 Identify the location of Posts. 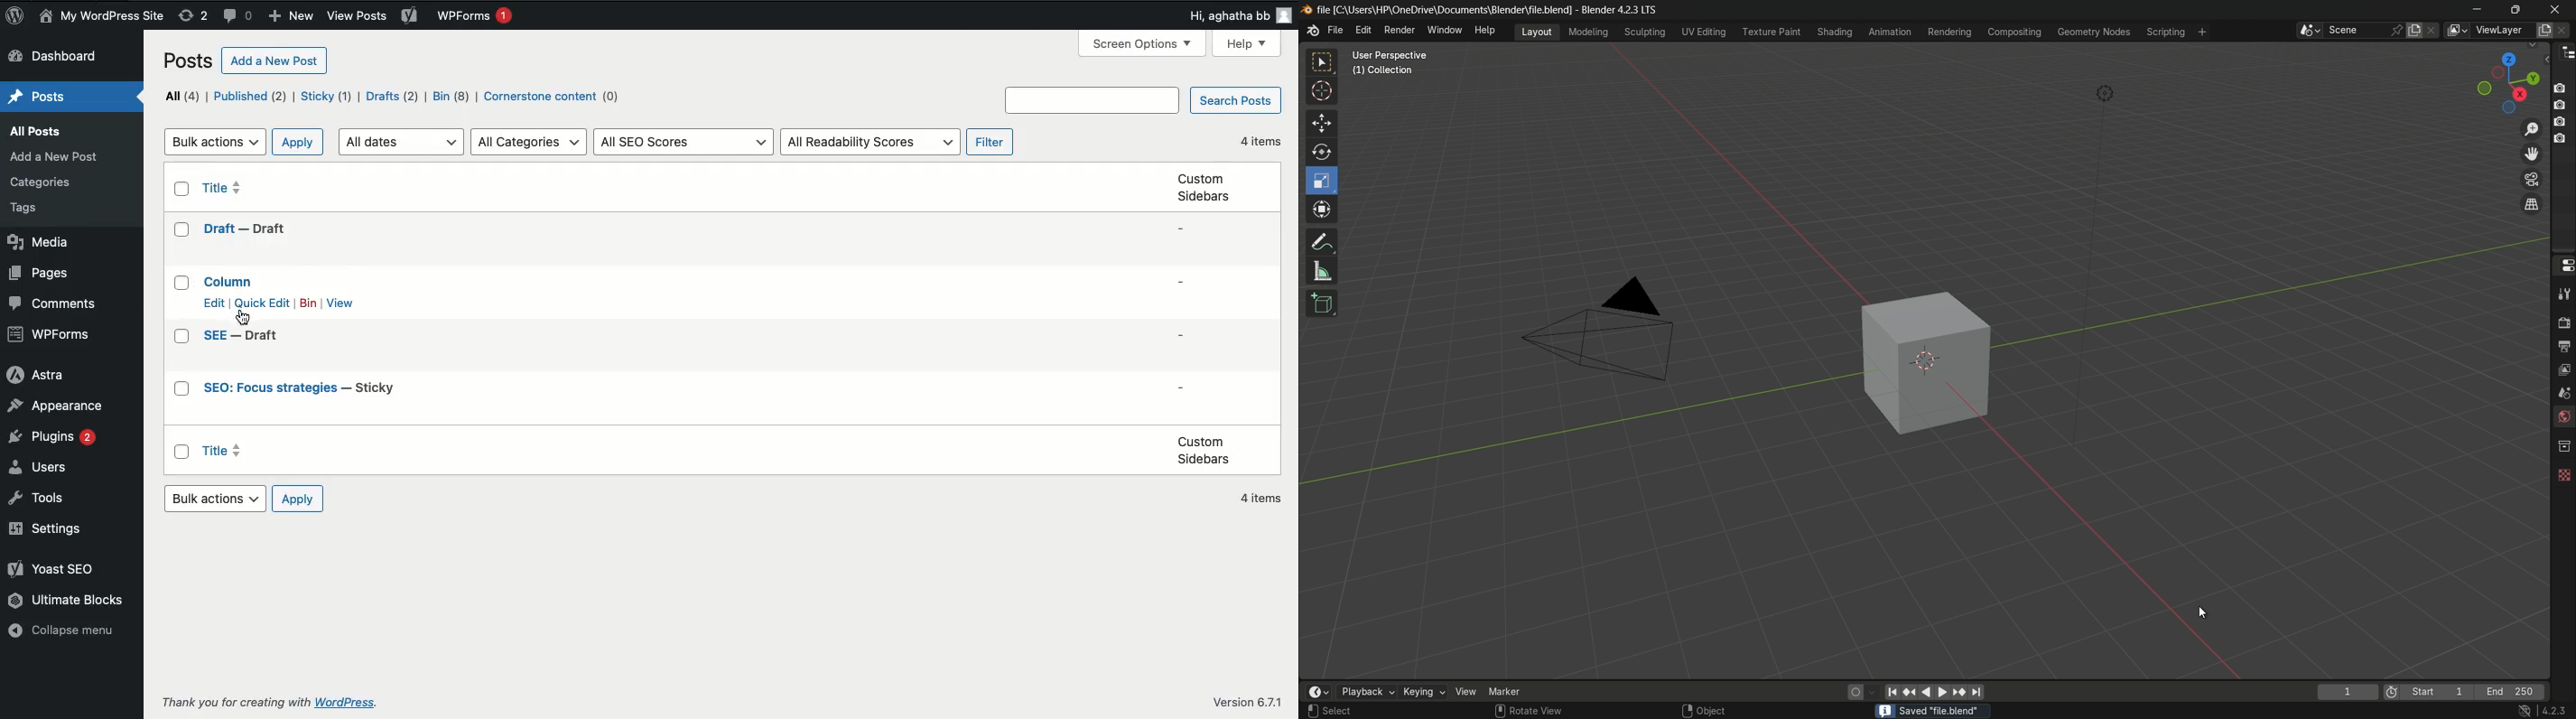
(42, 131).